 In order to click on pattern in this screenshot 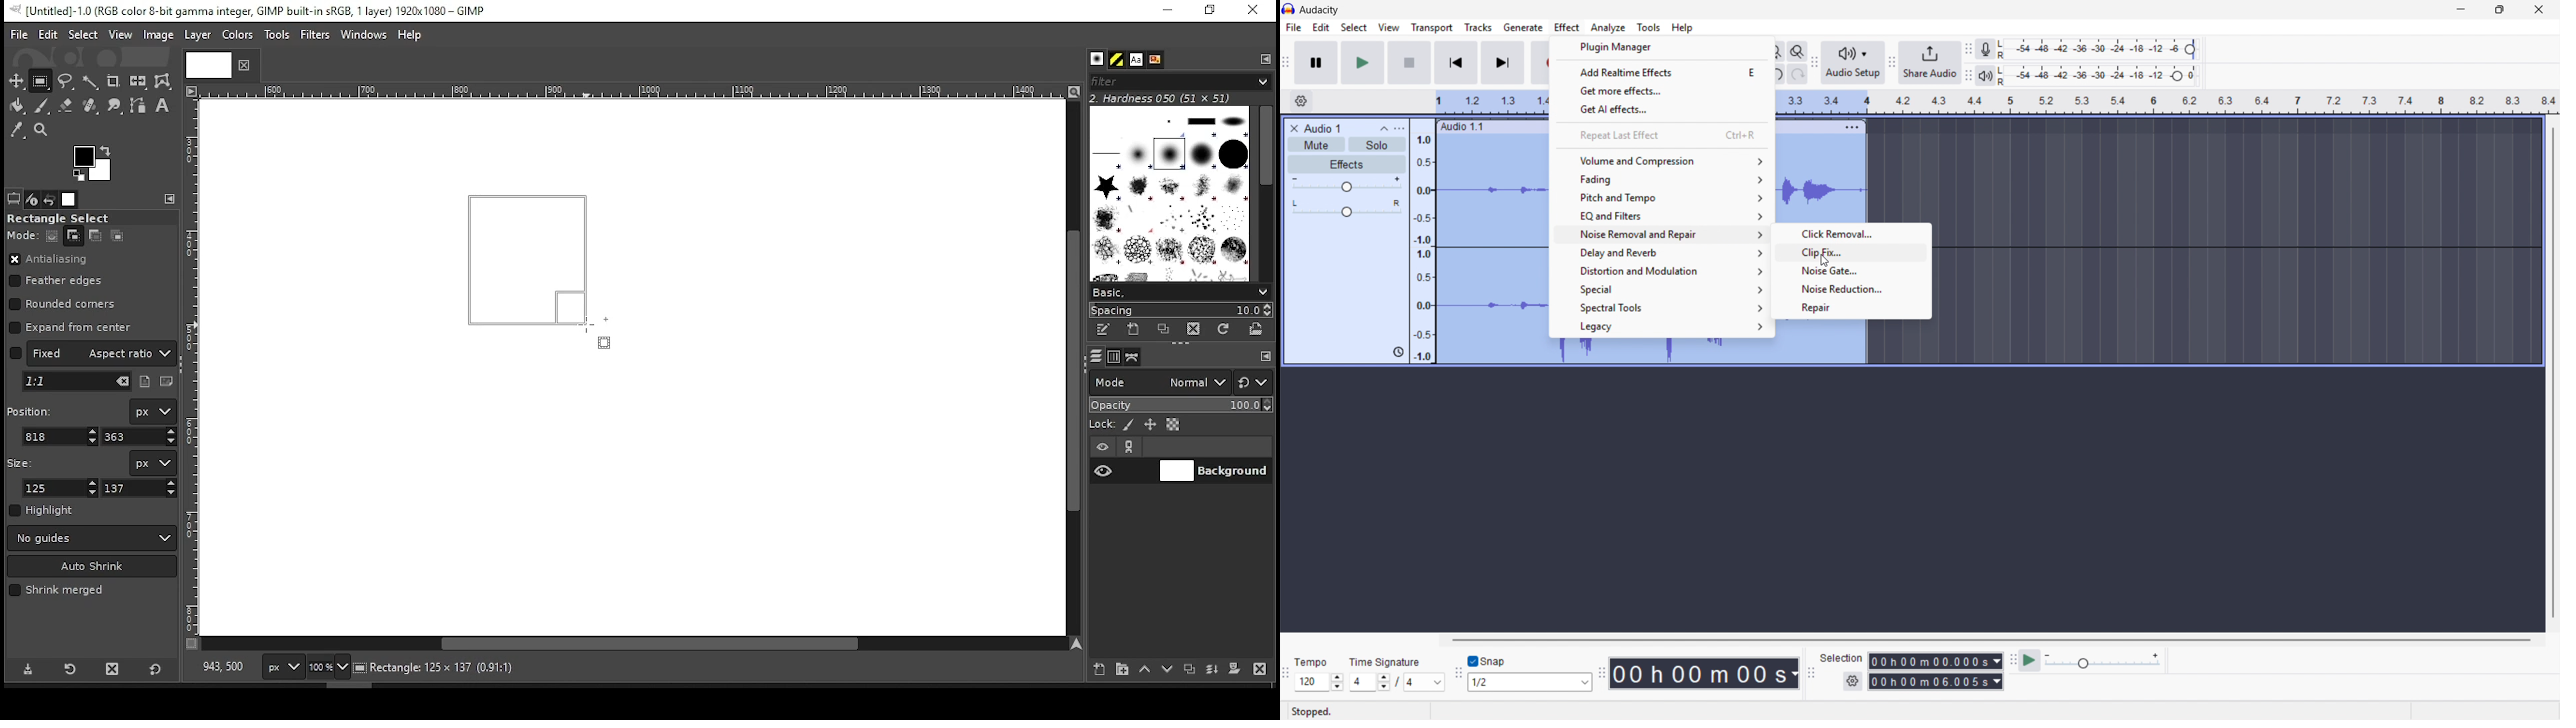, I will do `click(1117, 60)`.